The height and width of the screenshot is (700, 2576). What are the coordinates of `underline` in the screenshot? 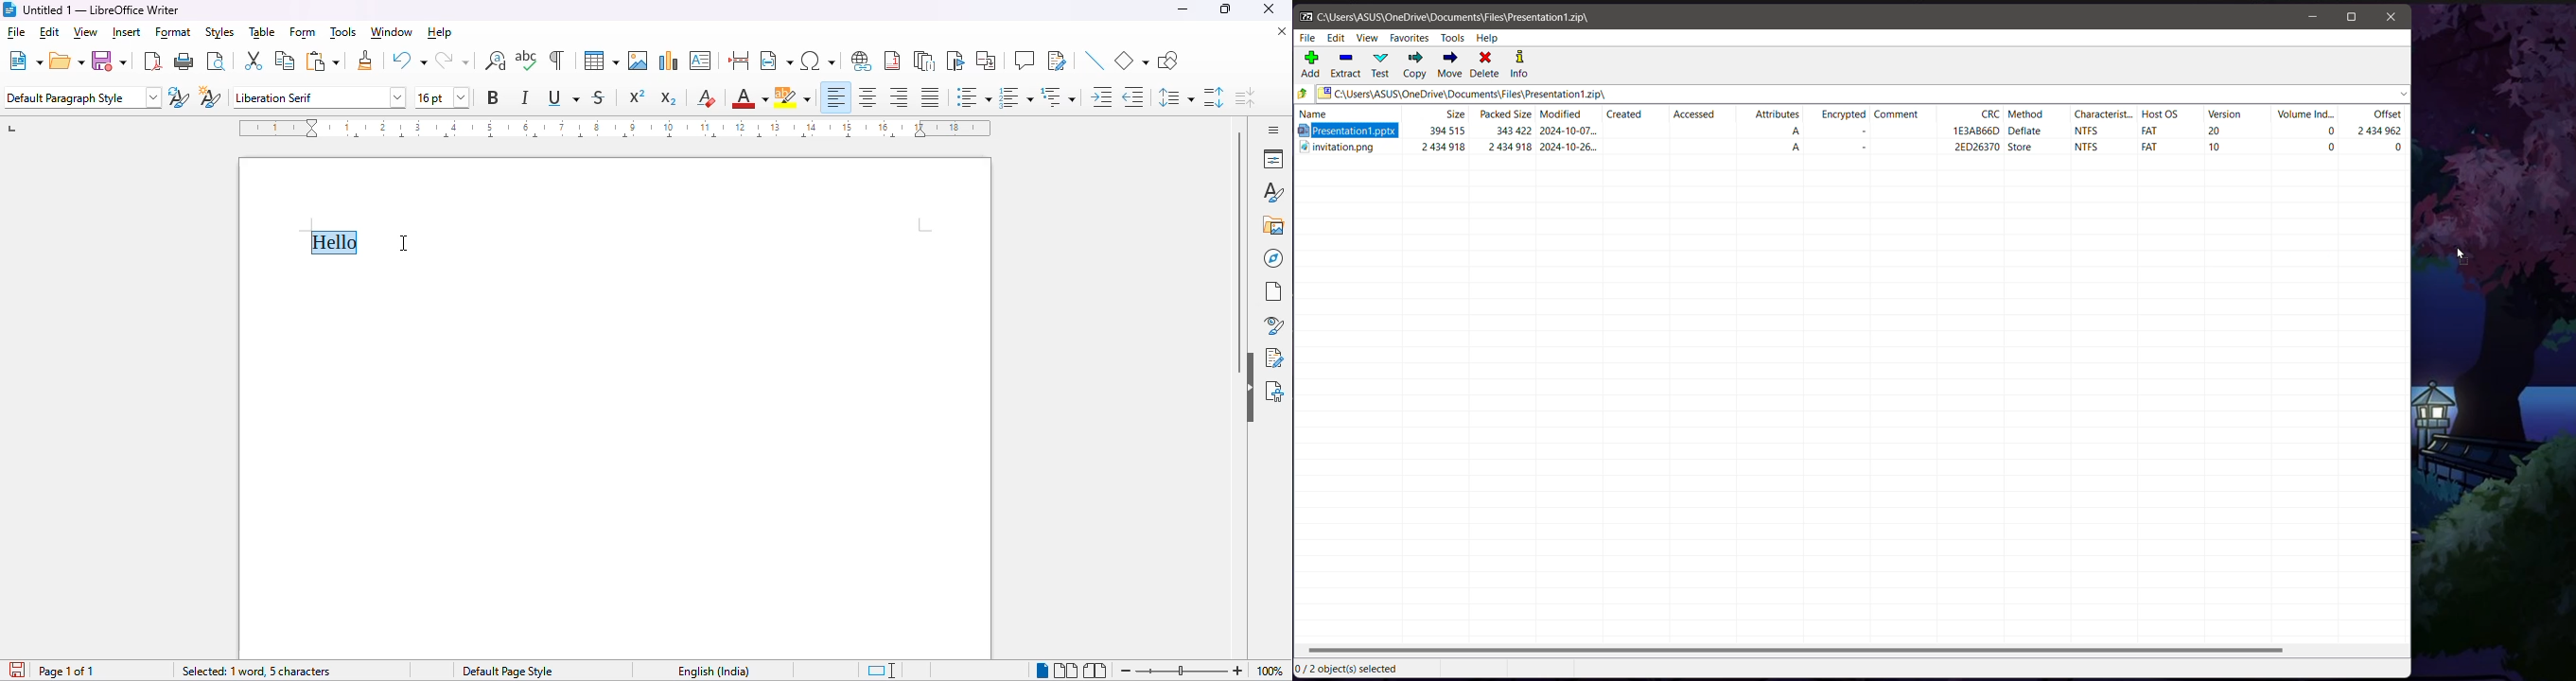 It's located at (565, 98).